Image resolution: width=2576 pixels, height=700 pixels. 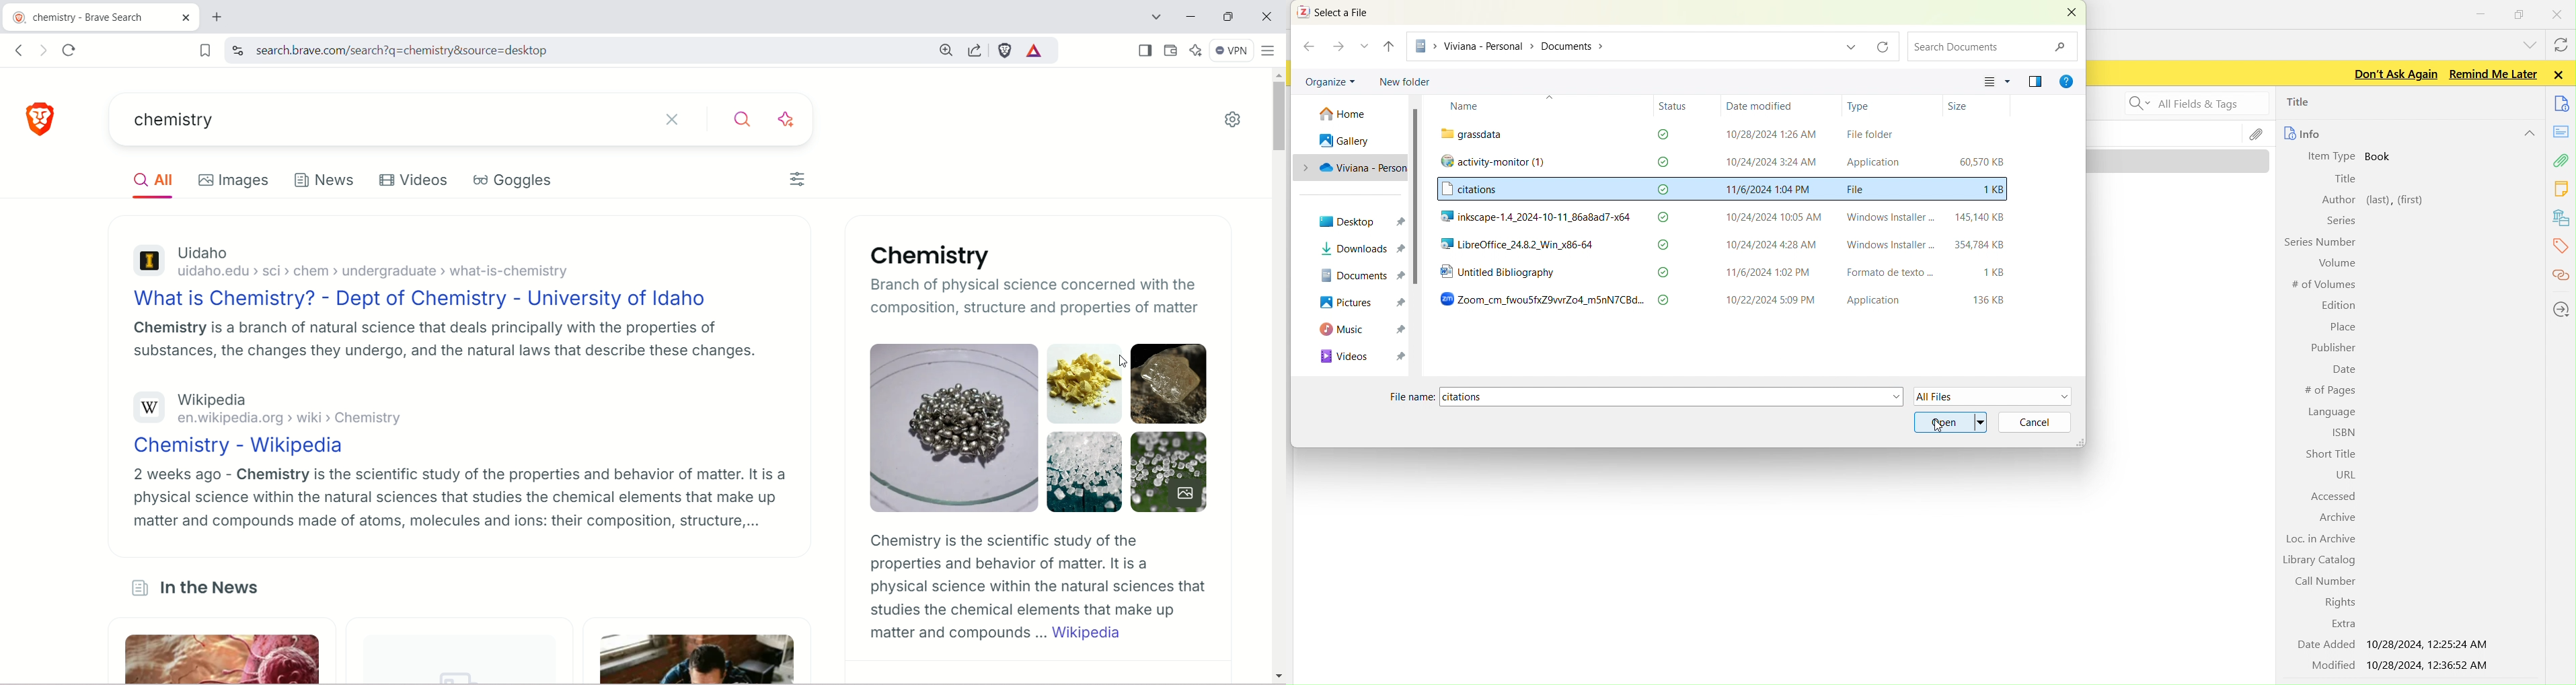 What do you see at coordinates (1478, 189) in the screenshot?
I see `citations` at bounding box center [1478, 189].